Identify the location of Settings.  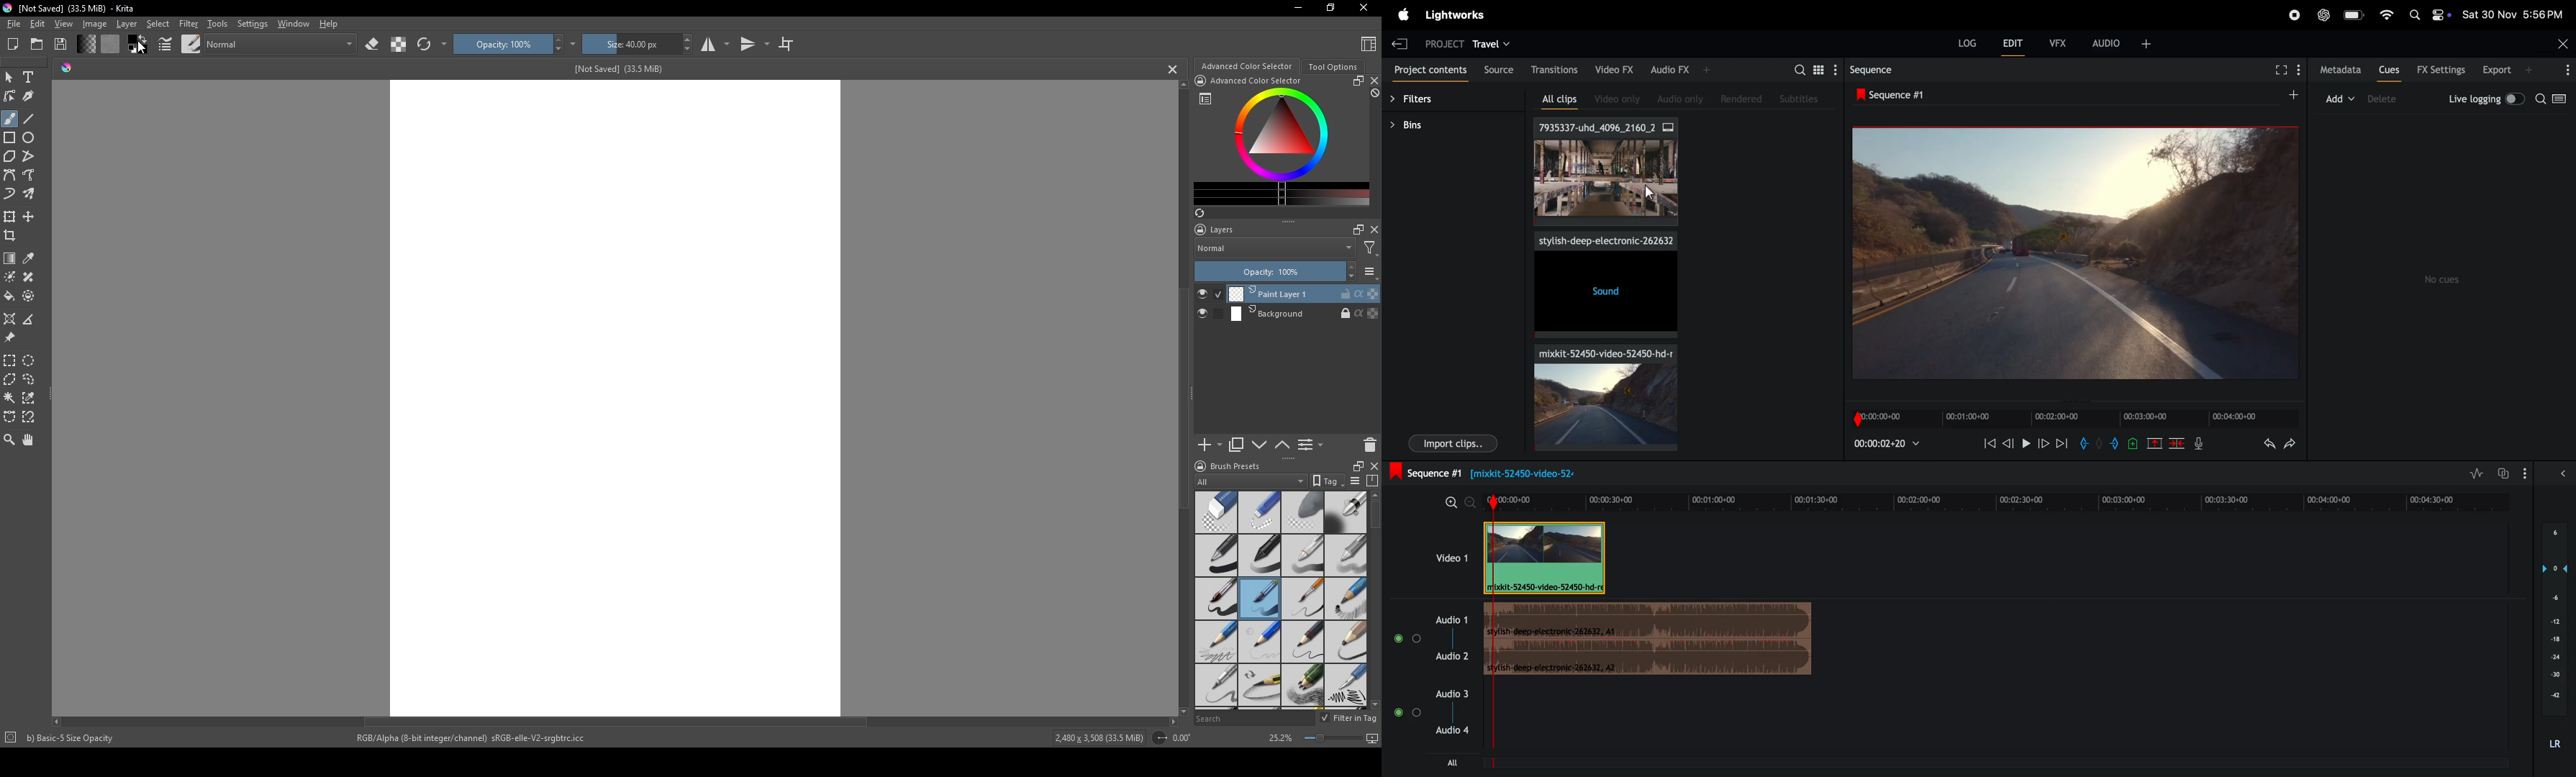
(252, 24).